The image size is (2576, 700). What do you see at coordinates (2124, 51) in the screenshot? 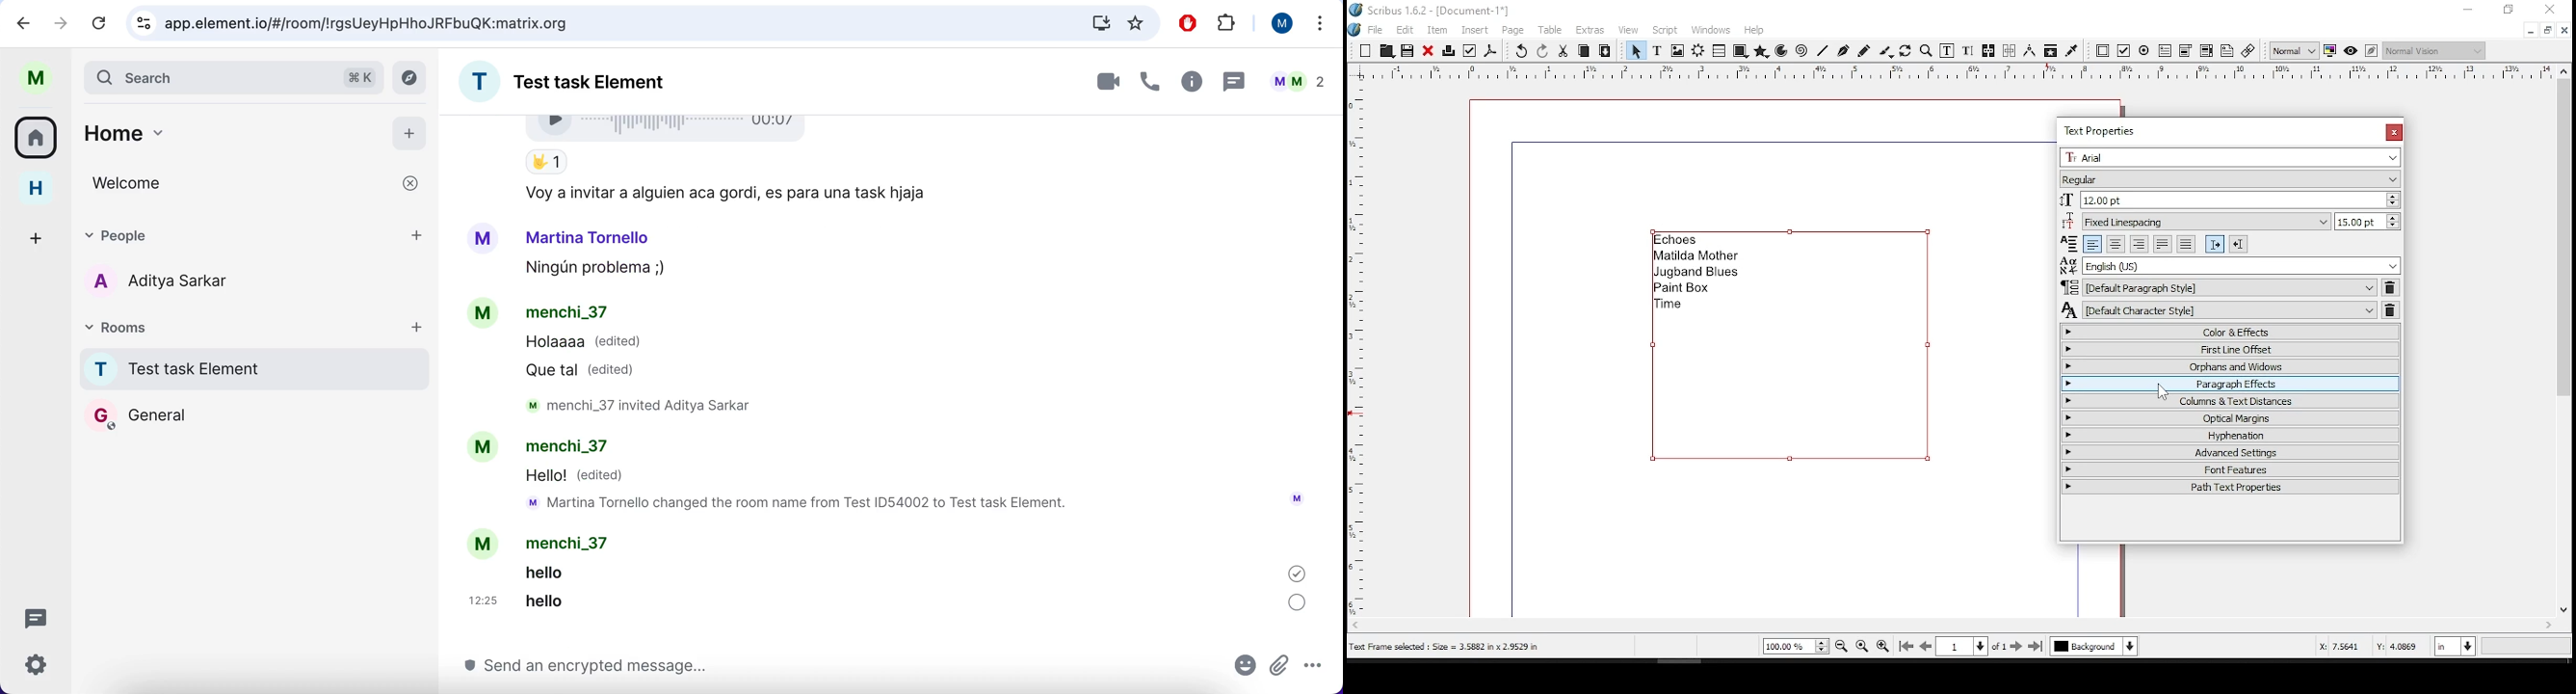
I see `PDF check button` at bounding box center [2124, 51].